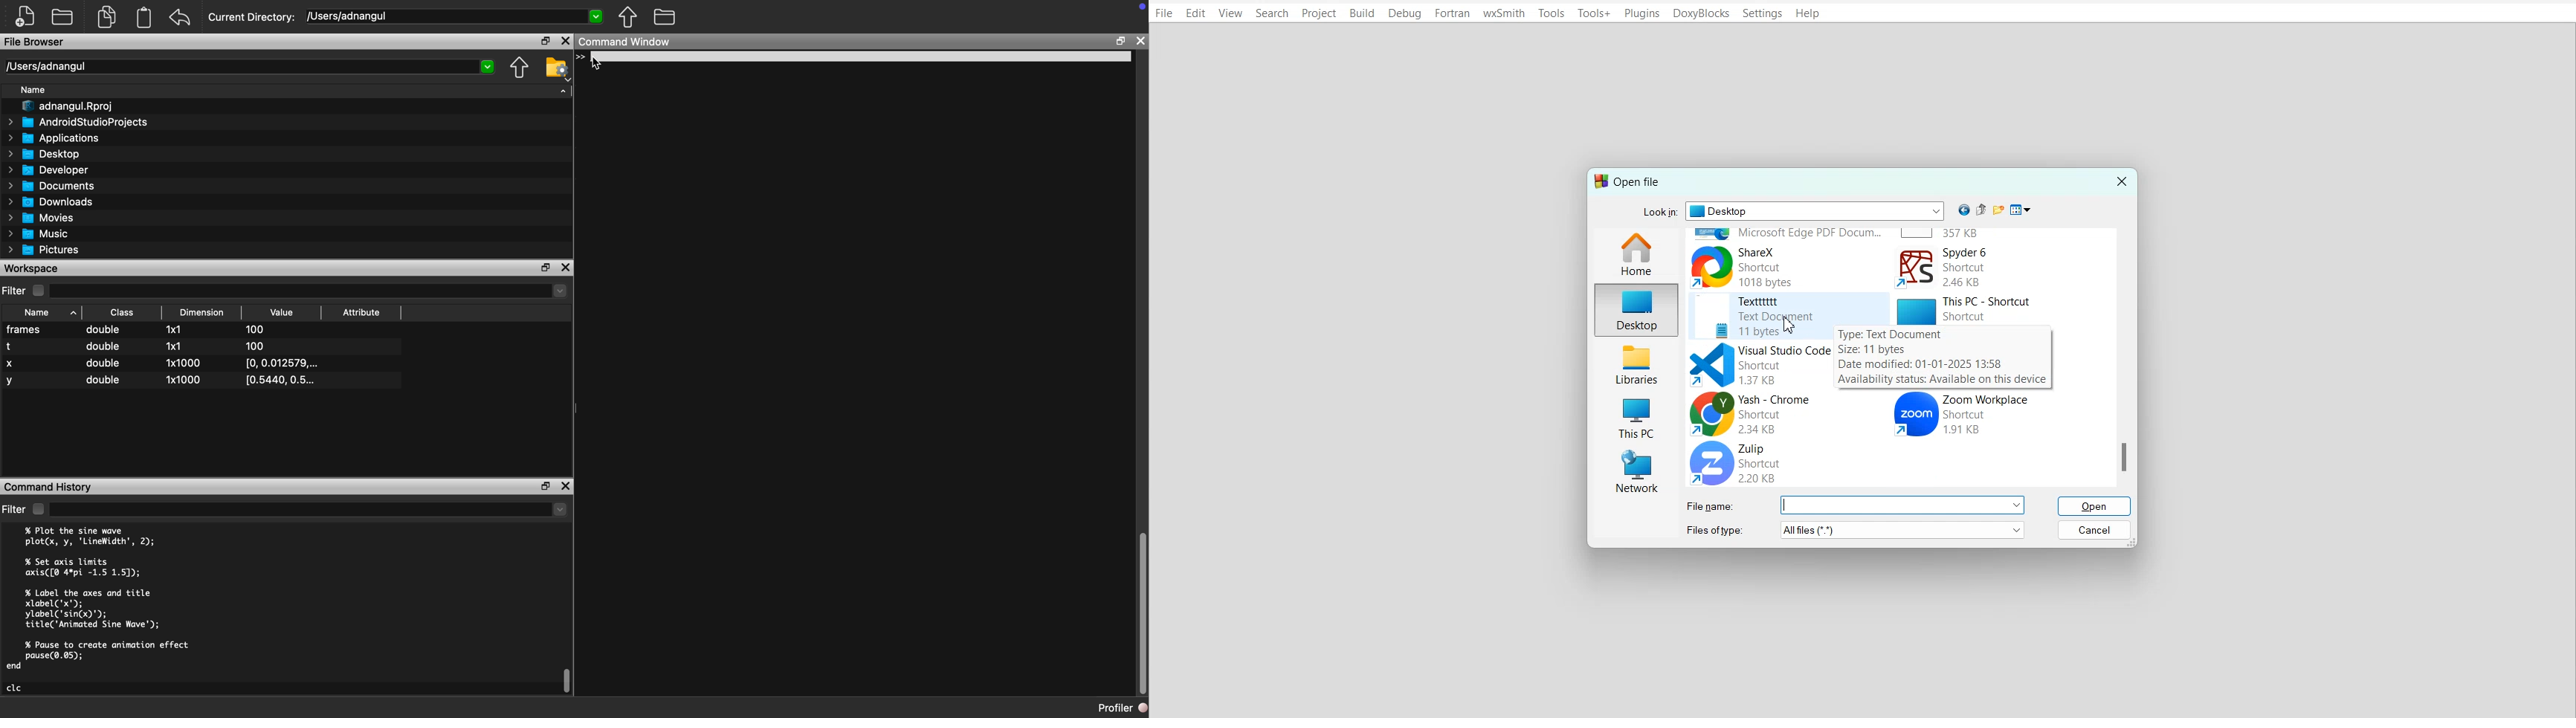 Image resolution: width=2576 pixels, height=728 pixels. What do you see at coordinates (1630, 181) in the screenshot?
I see `Text` at bounding box center [1630, 181].